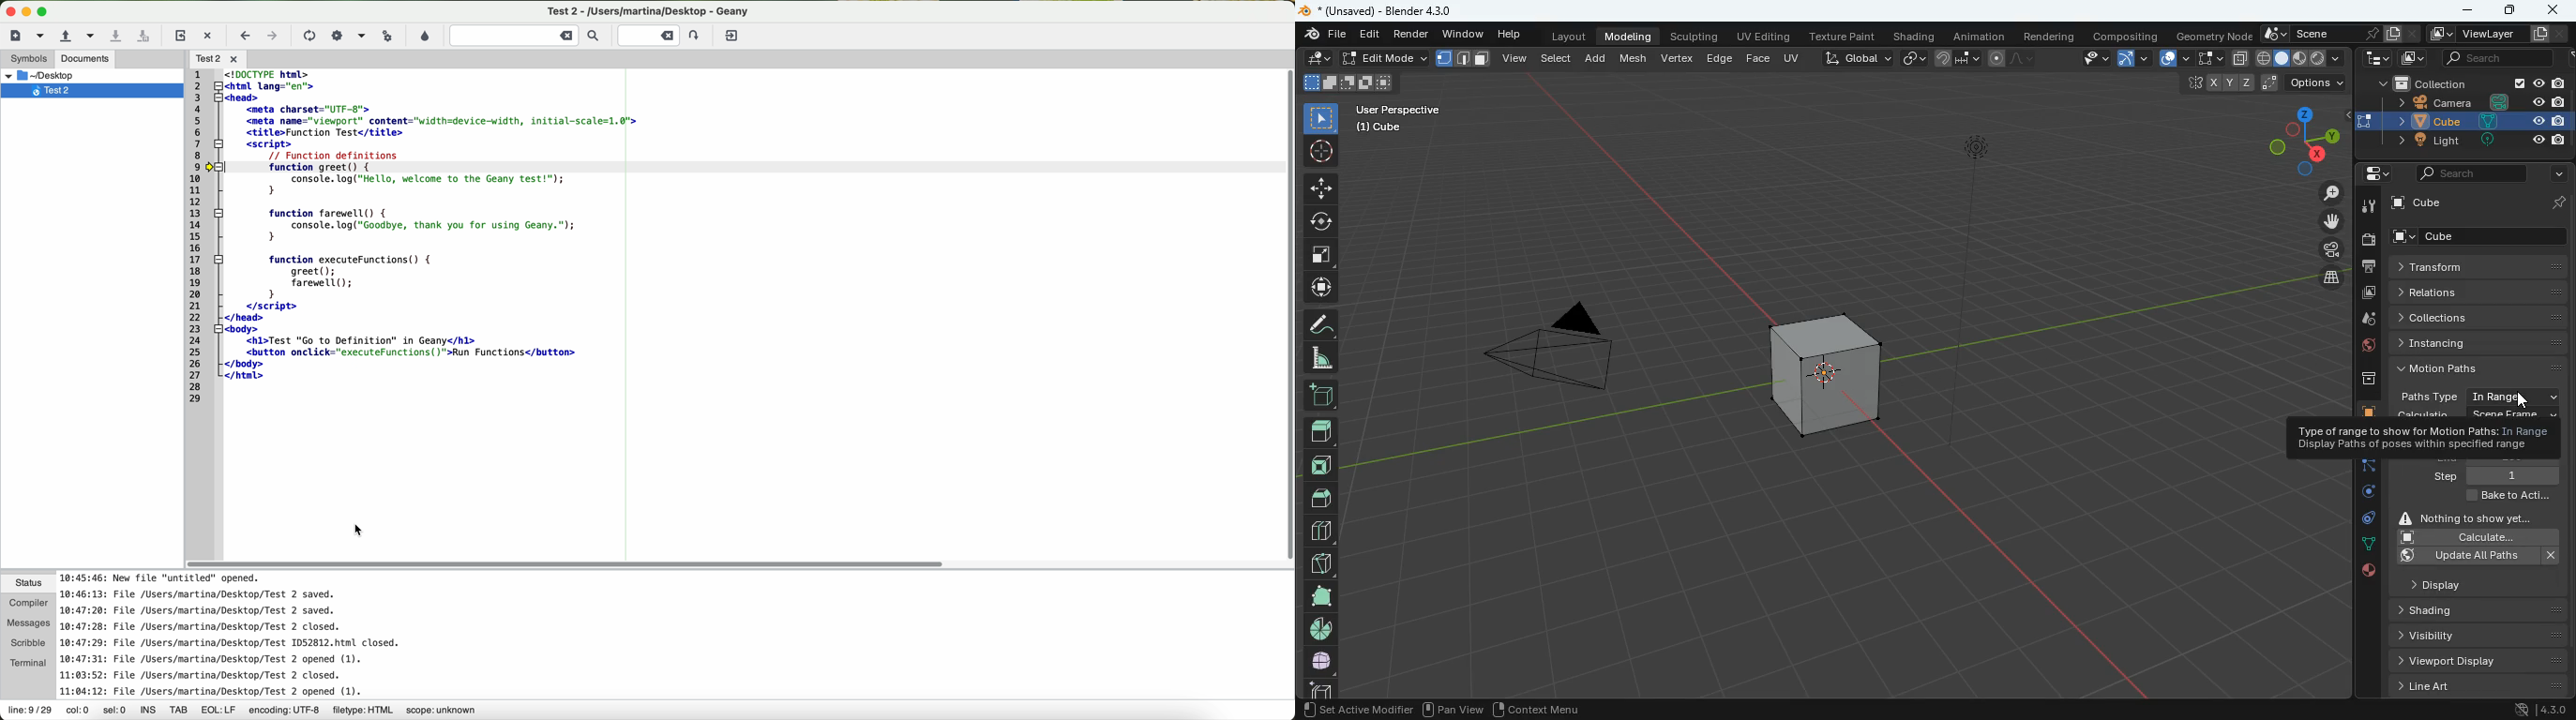  What do you see at coordinates (733, 37) in the screenshot?
I see `quit Geany` at bounding box center [733, 37].